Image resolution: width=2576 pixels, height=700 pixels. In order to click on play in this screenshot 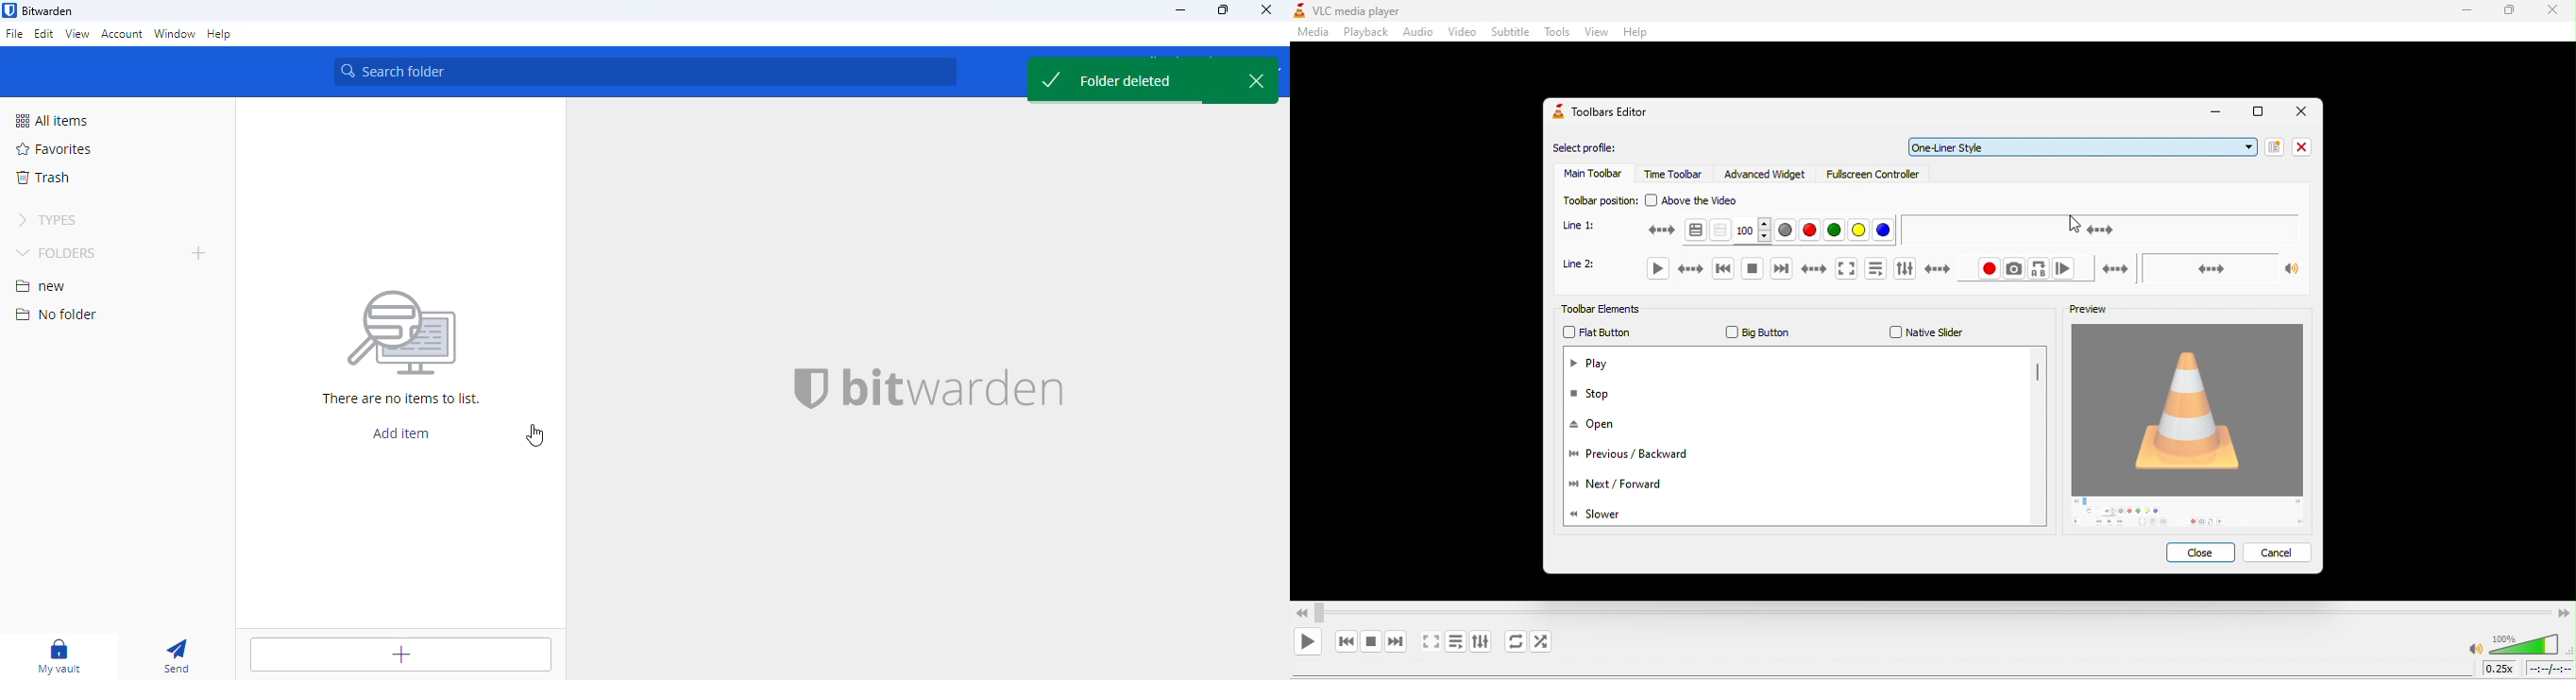, I will do `click(1597, 362)`.